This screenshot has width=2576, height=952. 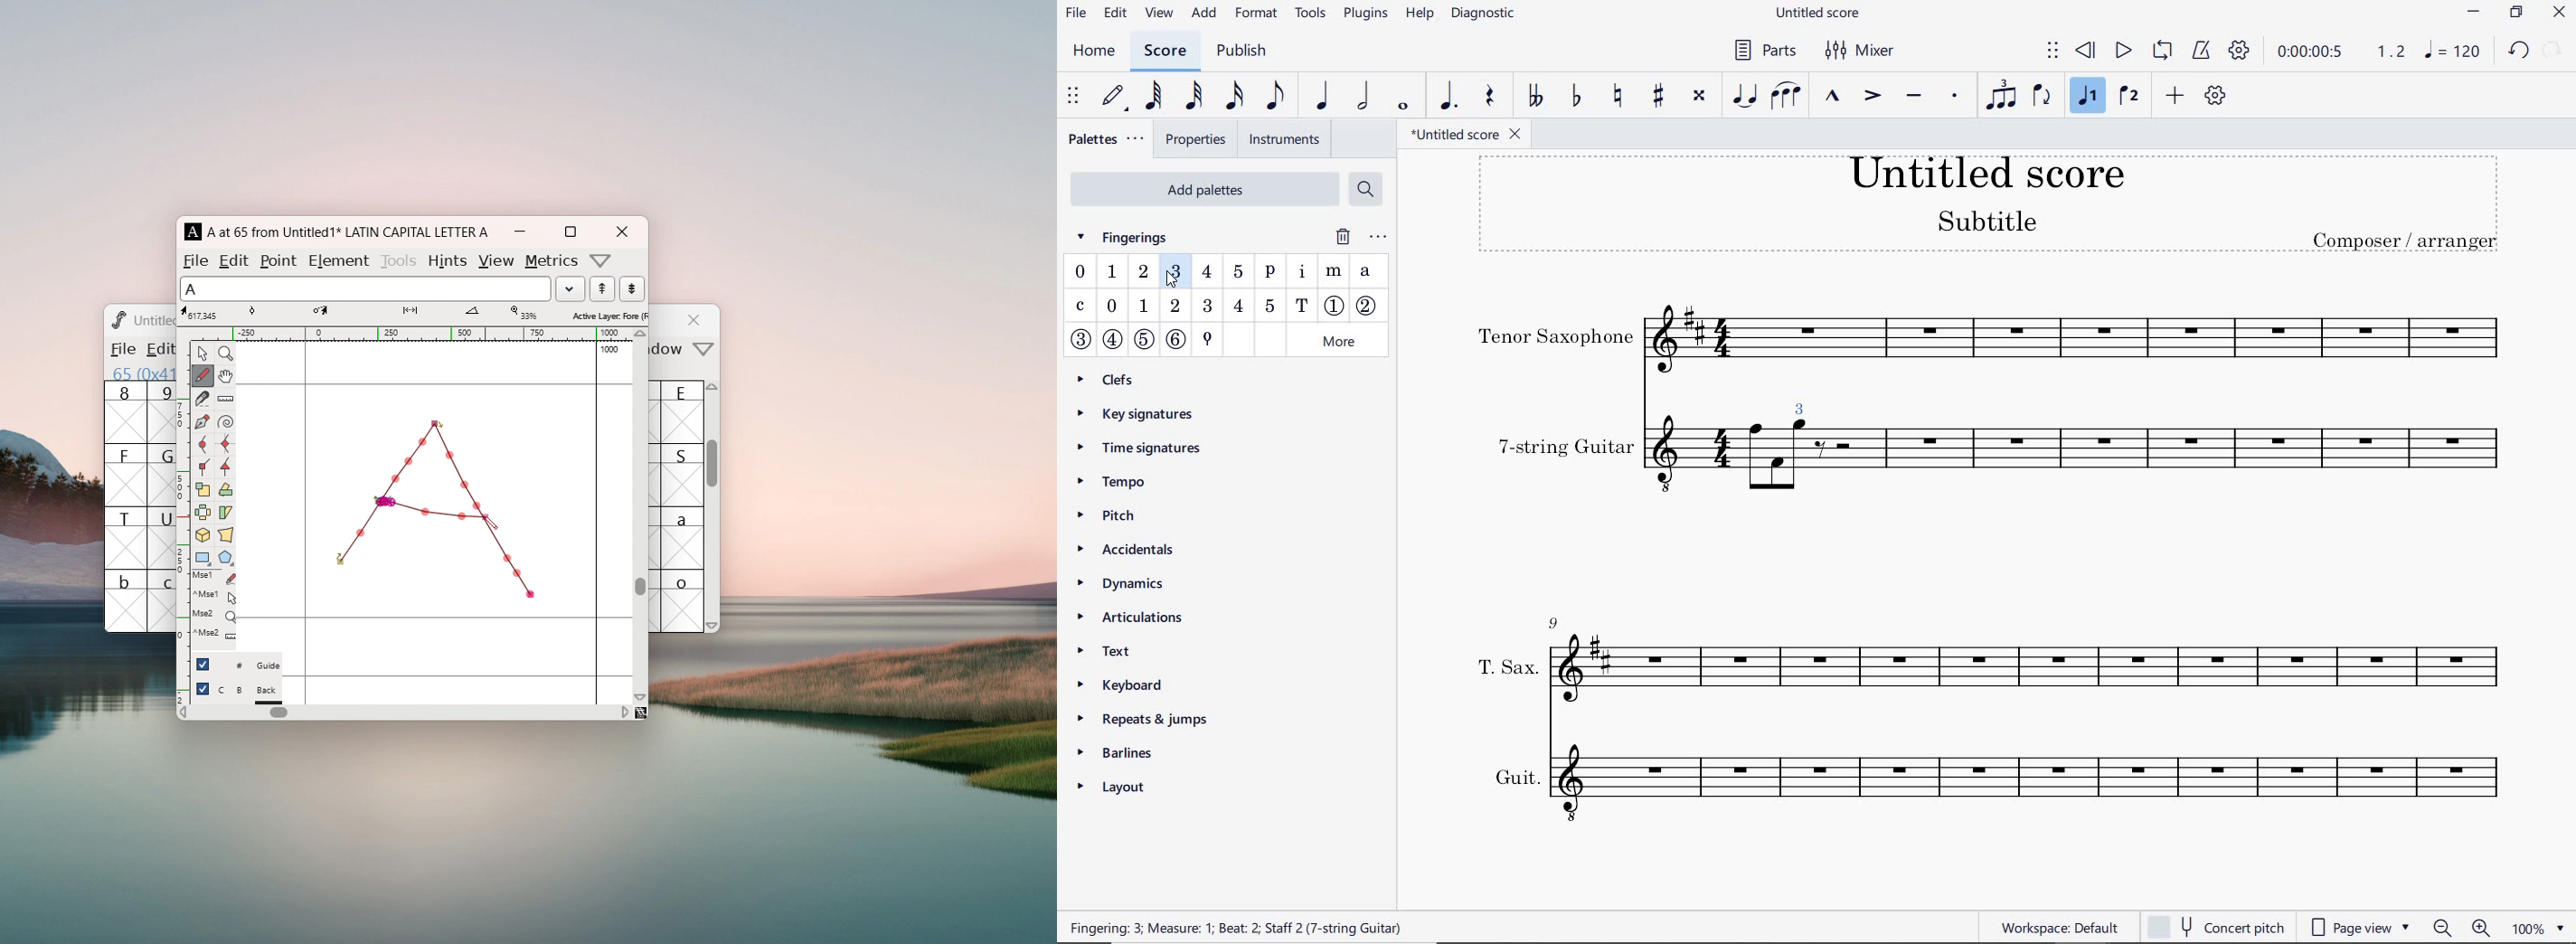 I want to click on flip selection, so click(x=203, y=515).